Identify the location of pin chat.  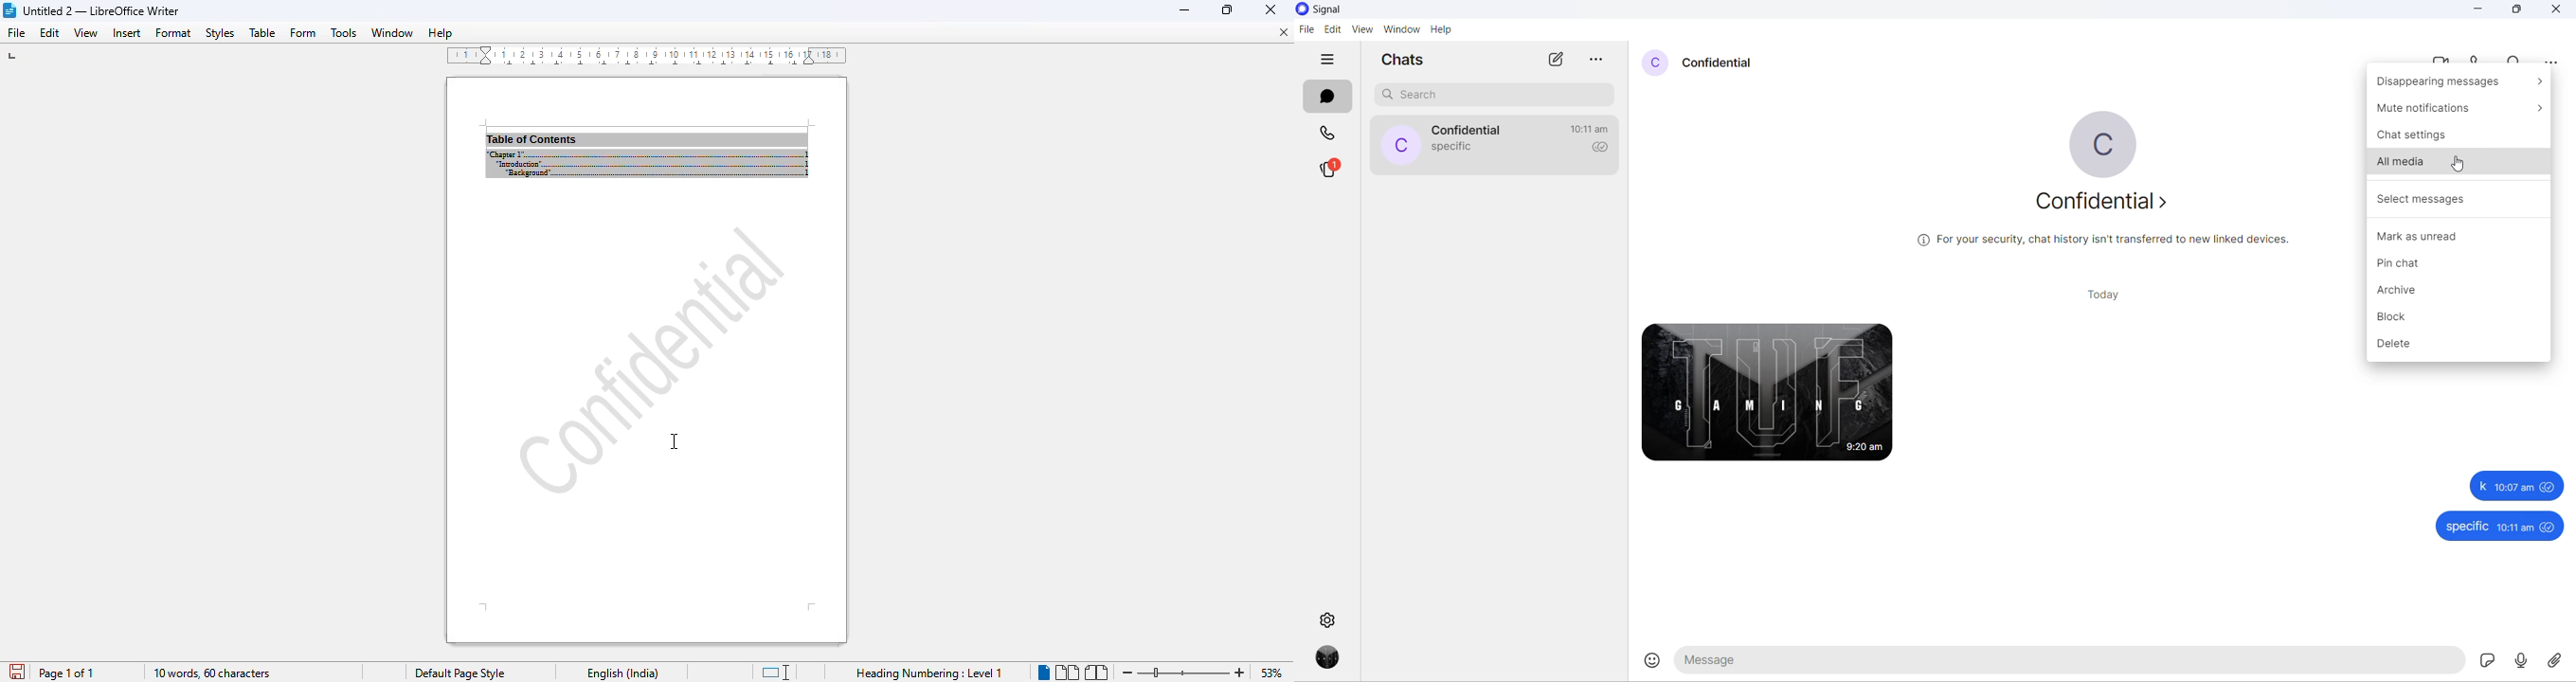
(2458, 265).